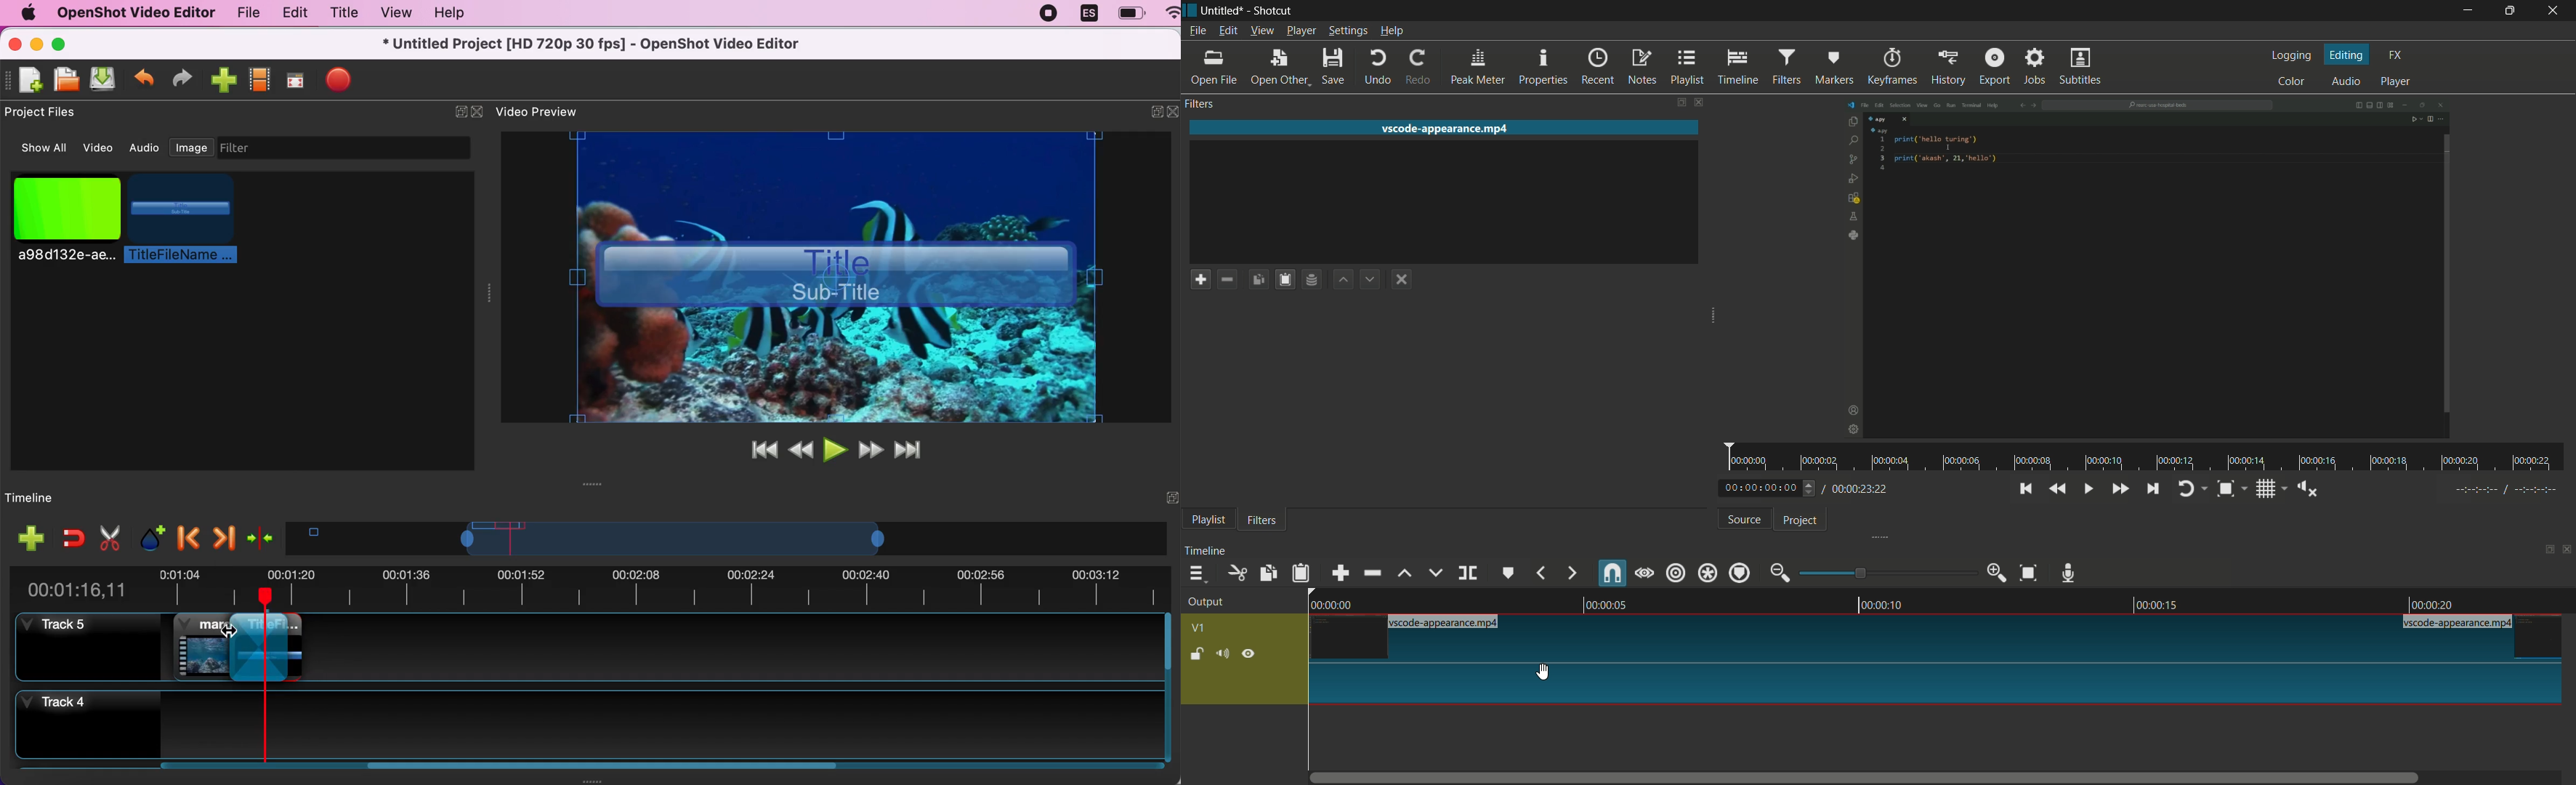 The height and width of the screenshot is (812, 2576). Describe the element at coordinates (2028, 574) in the screenshot. I see `zoom timeline to fit` at that location.